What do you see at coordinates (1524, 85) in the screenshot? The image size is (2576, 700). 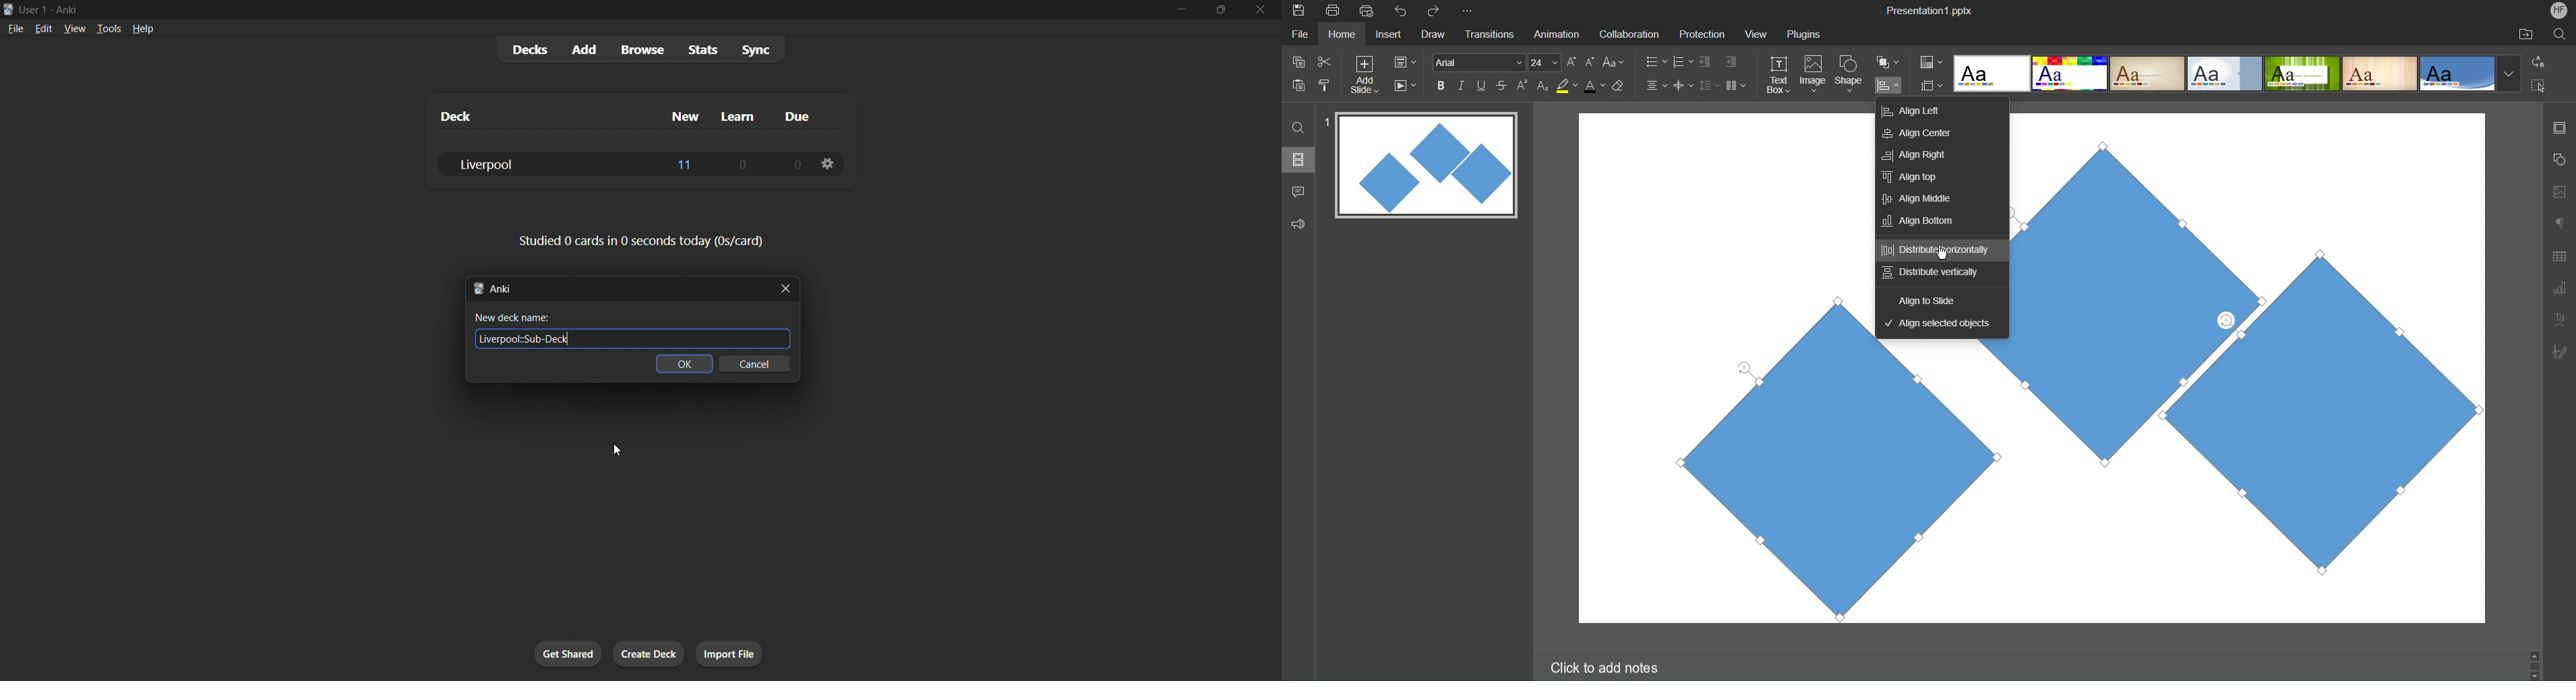 I see `Superscript` at bounding box center [1524, 85].